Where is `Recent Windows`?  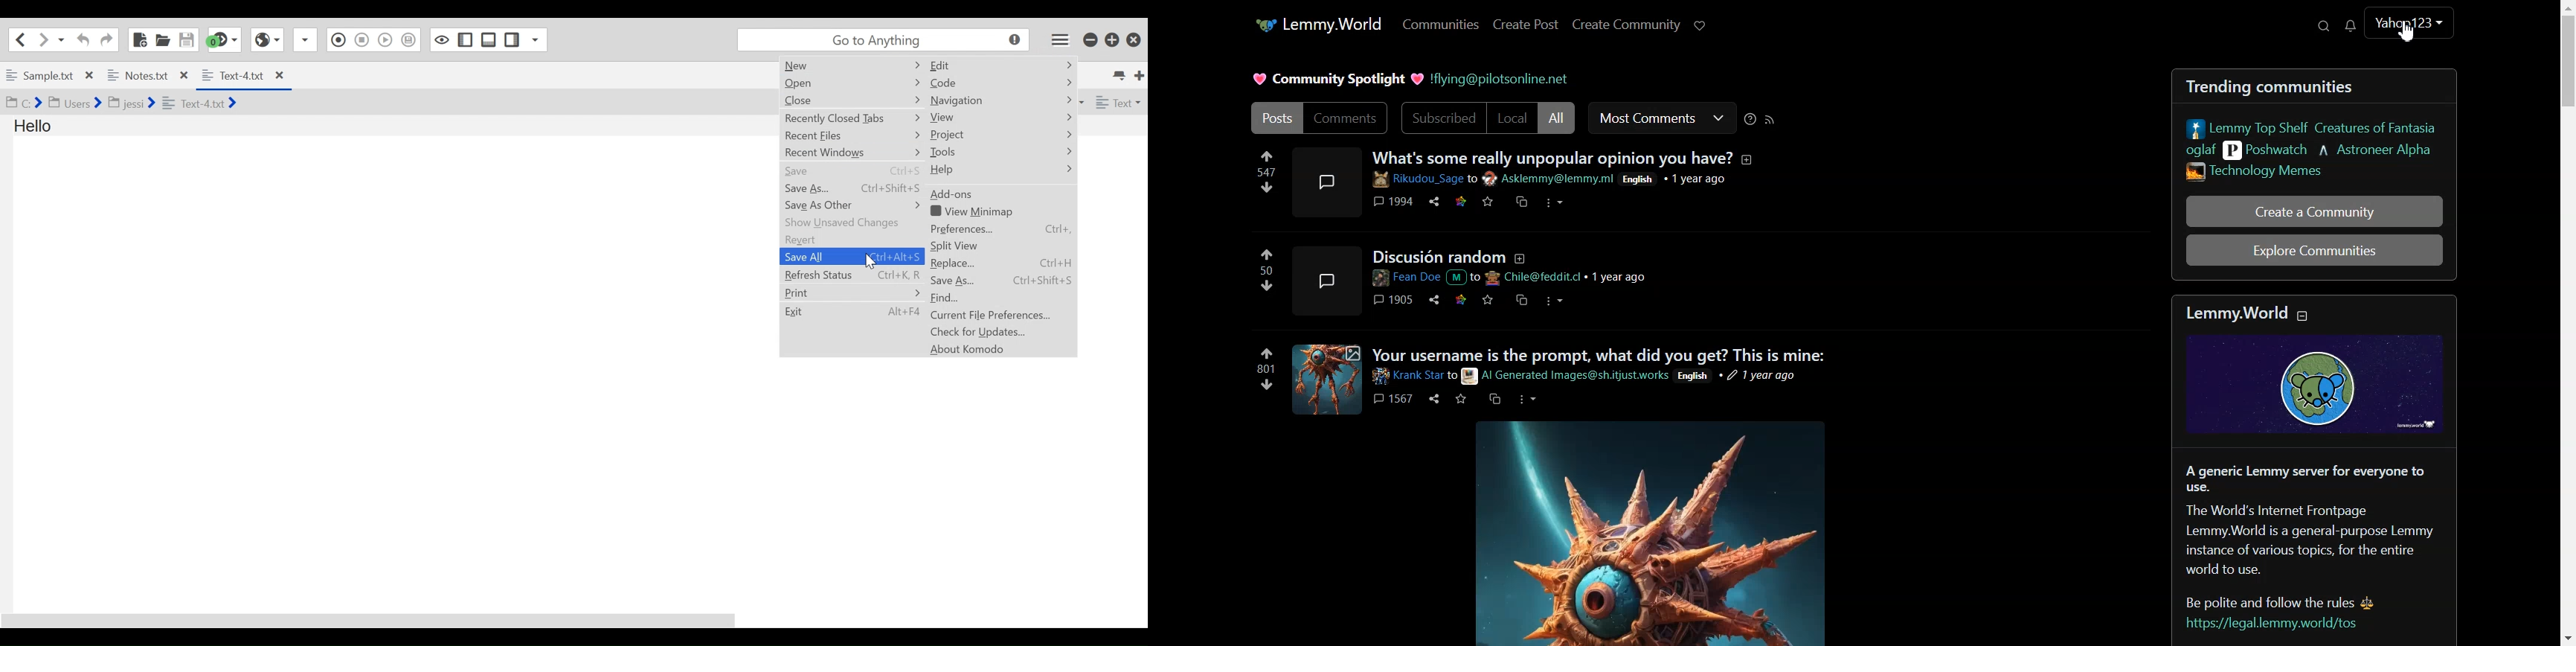
Recent Windows is located at coordinates (851, 152).